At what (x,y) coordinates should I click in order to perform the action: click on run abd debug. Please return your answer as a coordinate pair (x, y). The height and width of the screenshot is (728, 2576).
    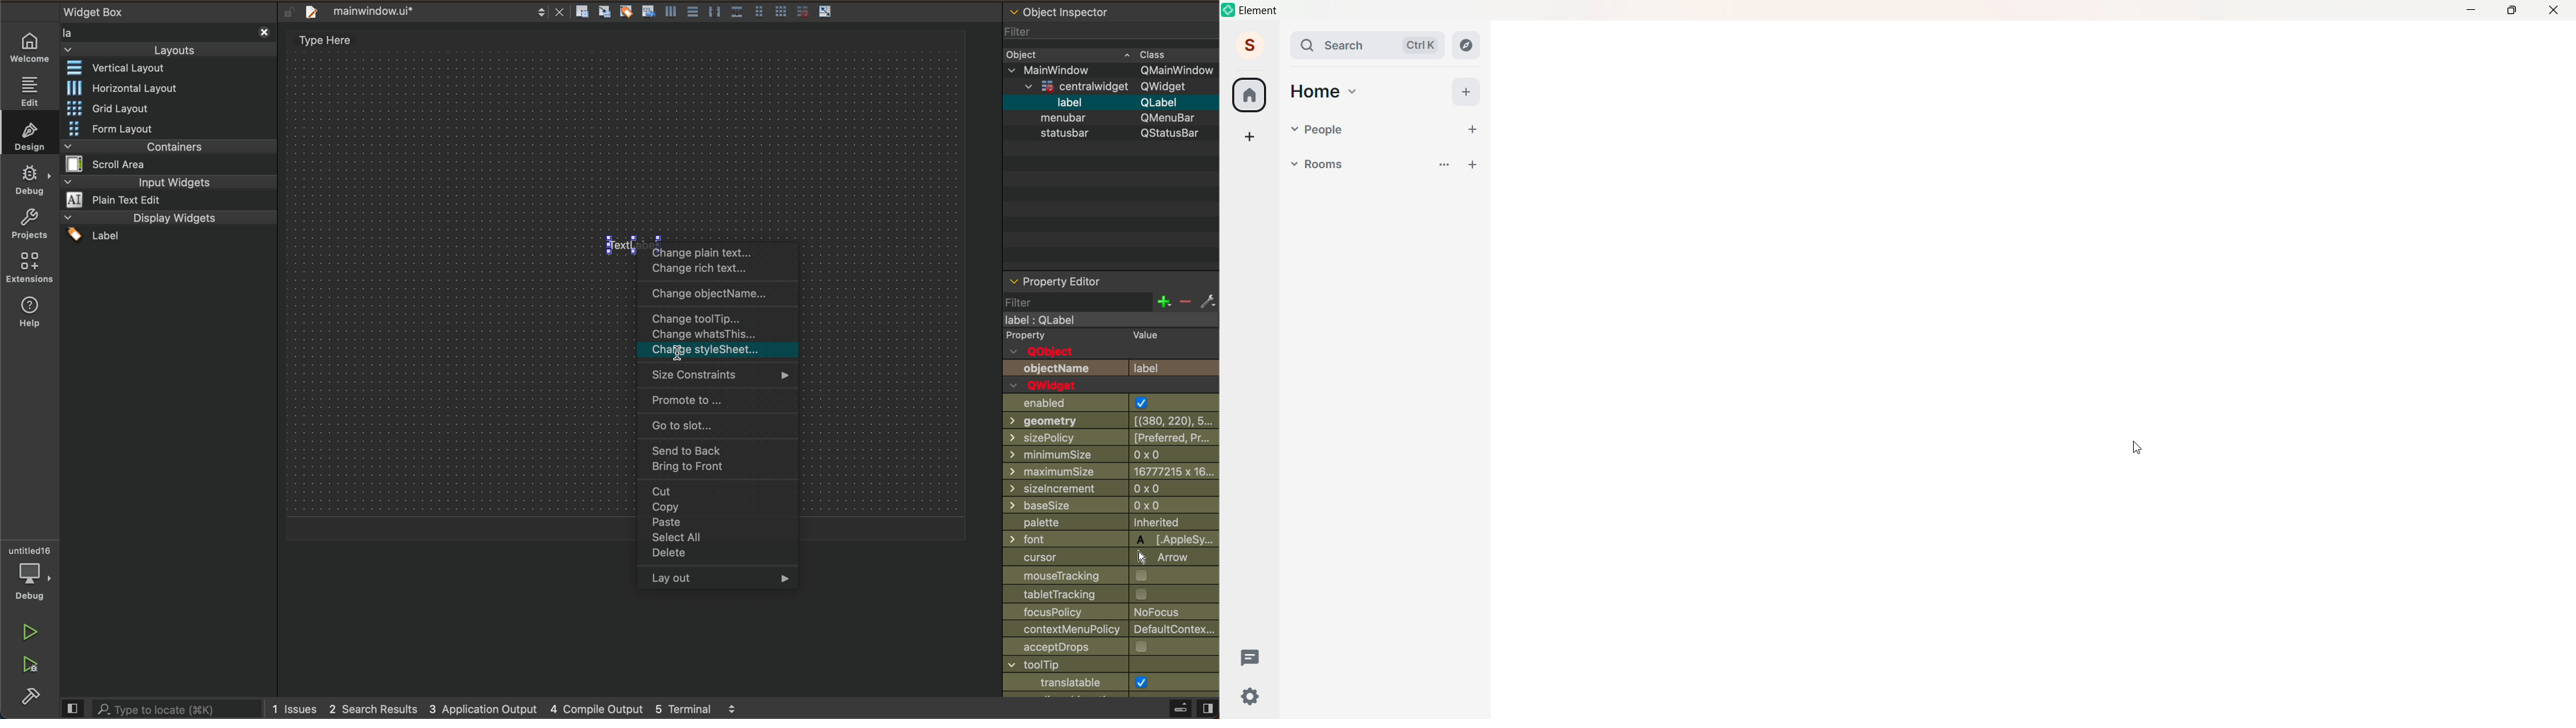
    Looking at the image, I should click on (35, 671).